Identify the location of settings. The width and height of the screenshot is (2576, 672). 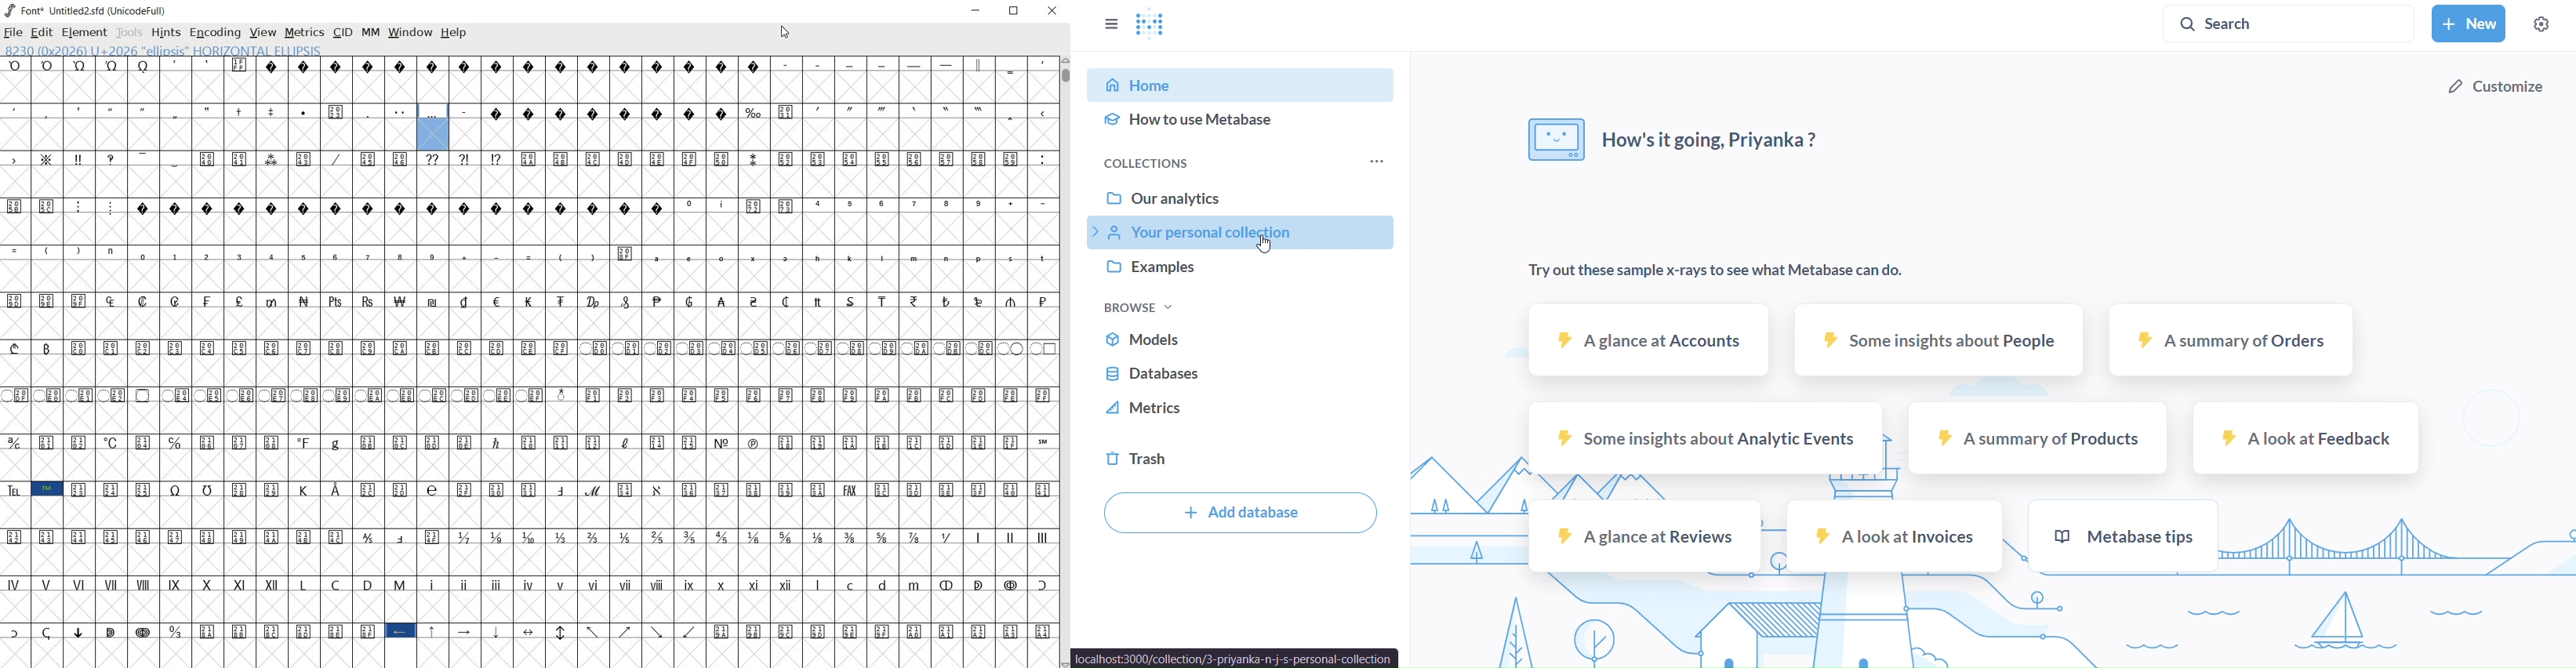
(2541, 24).